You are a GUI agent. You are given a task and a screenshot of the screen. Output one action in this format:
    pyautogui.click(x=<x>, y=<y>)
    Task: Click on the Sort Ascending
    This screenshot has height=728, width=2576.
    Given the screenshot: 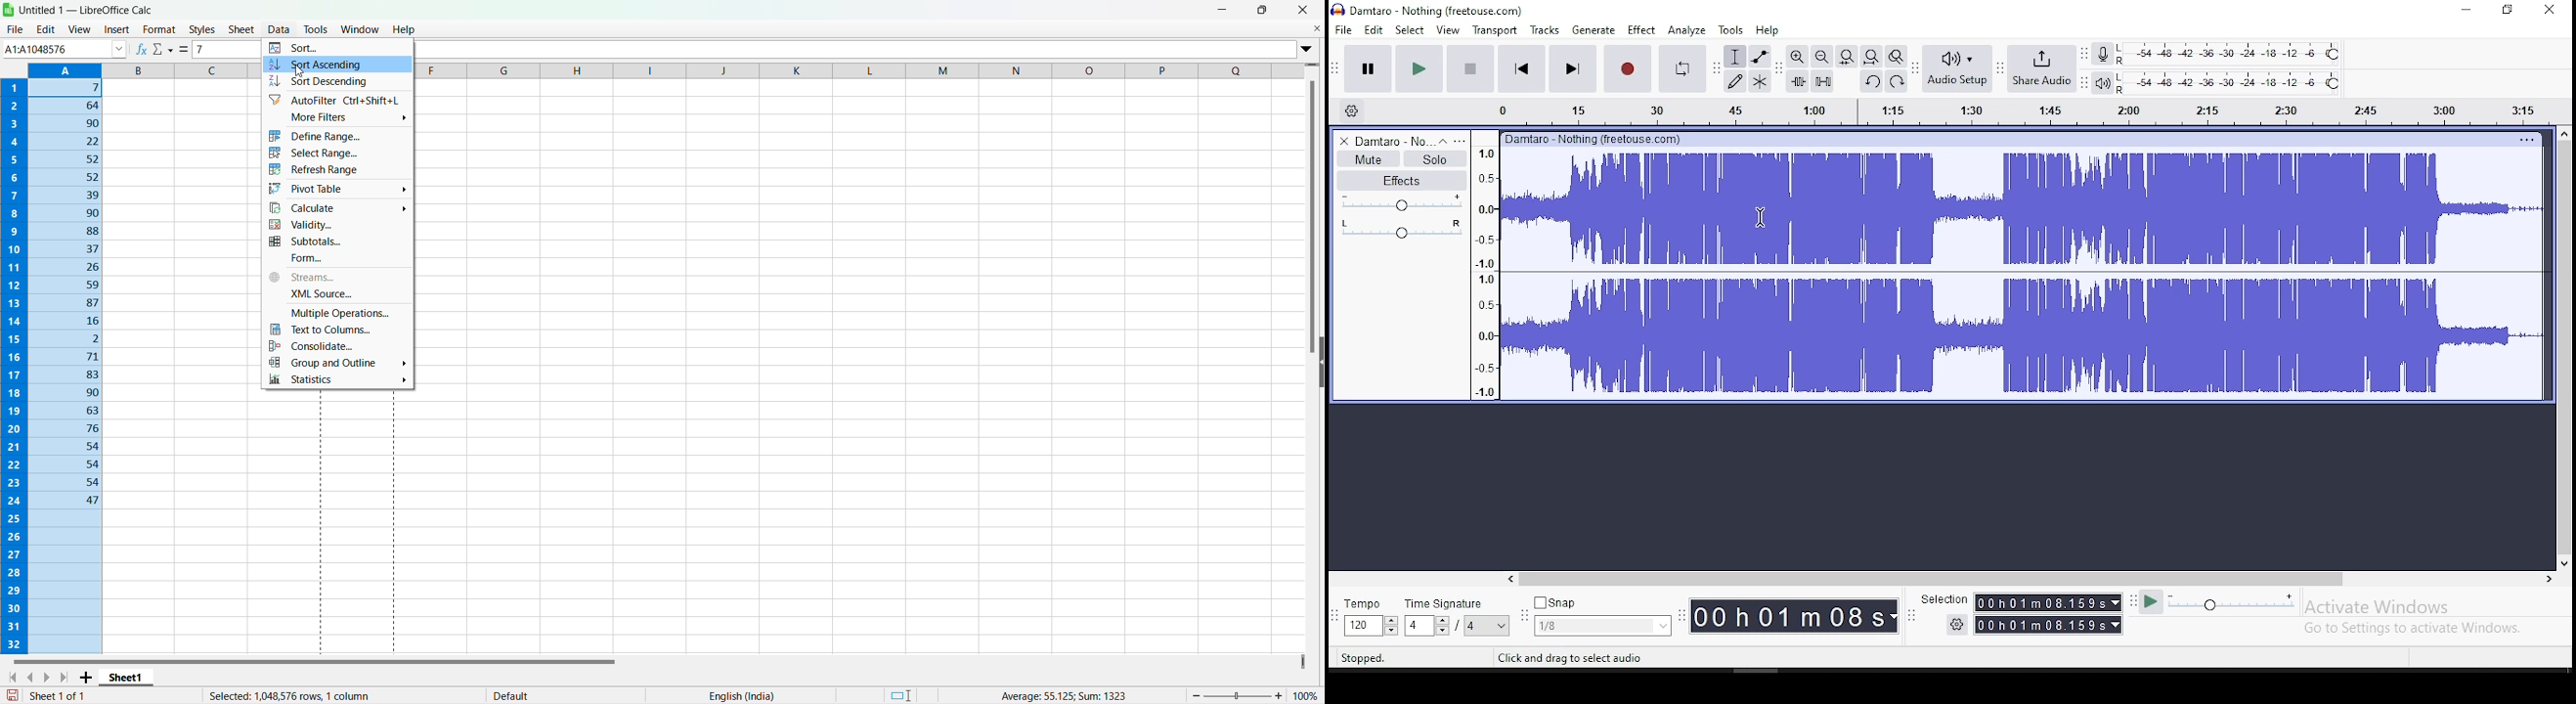 What is the action you would take?
    pyautogui.click(x=336, y=63)
    